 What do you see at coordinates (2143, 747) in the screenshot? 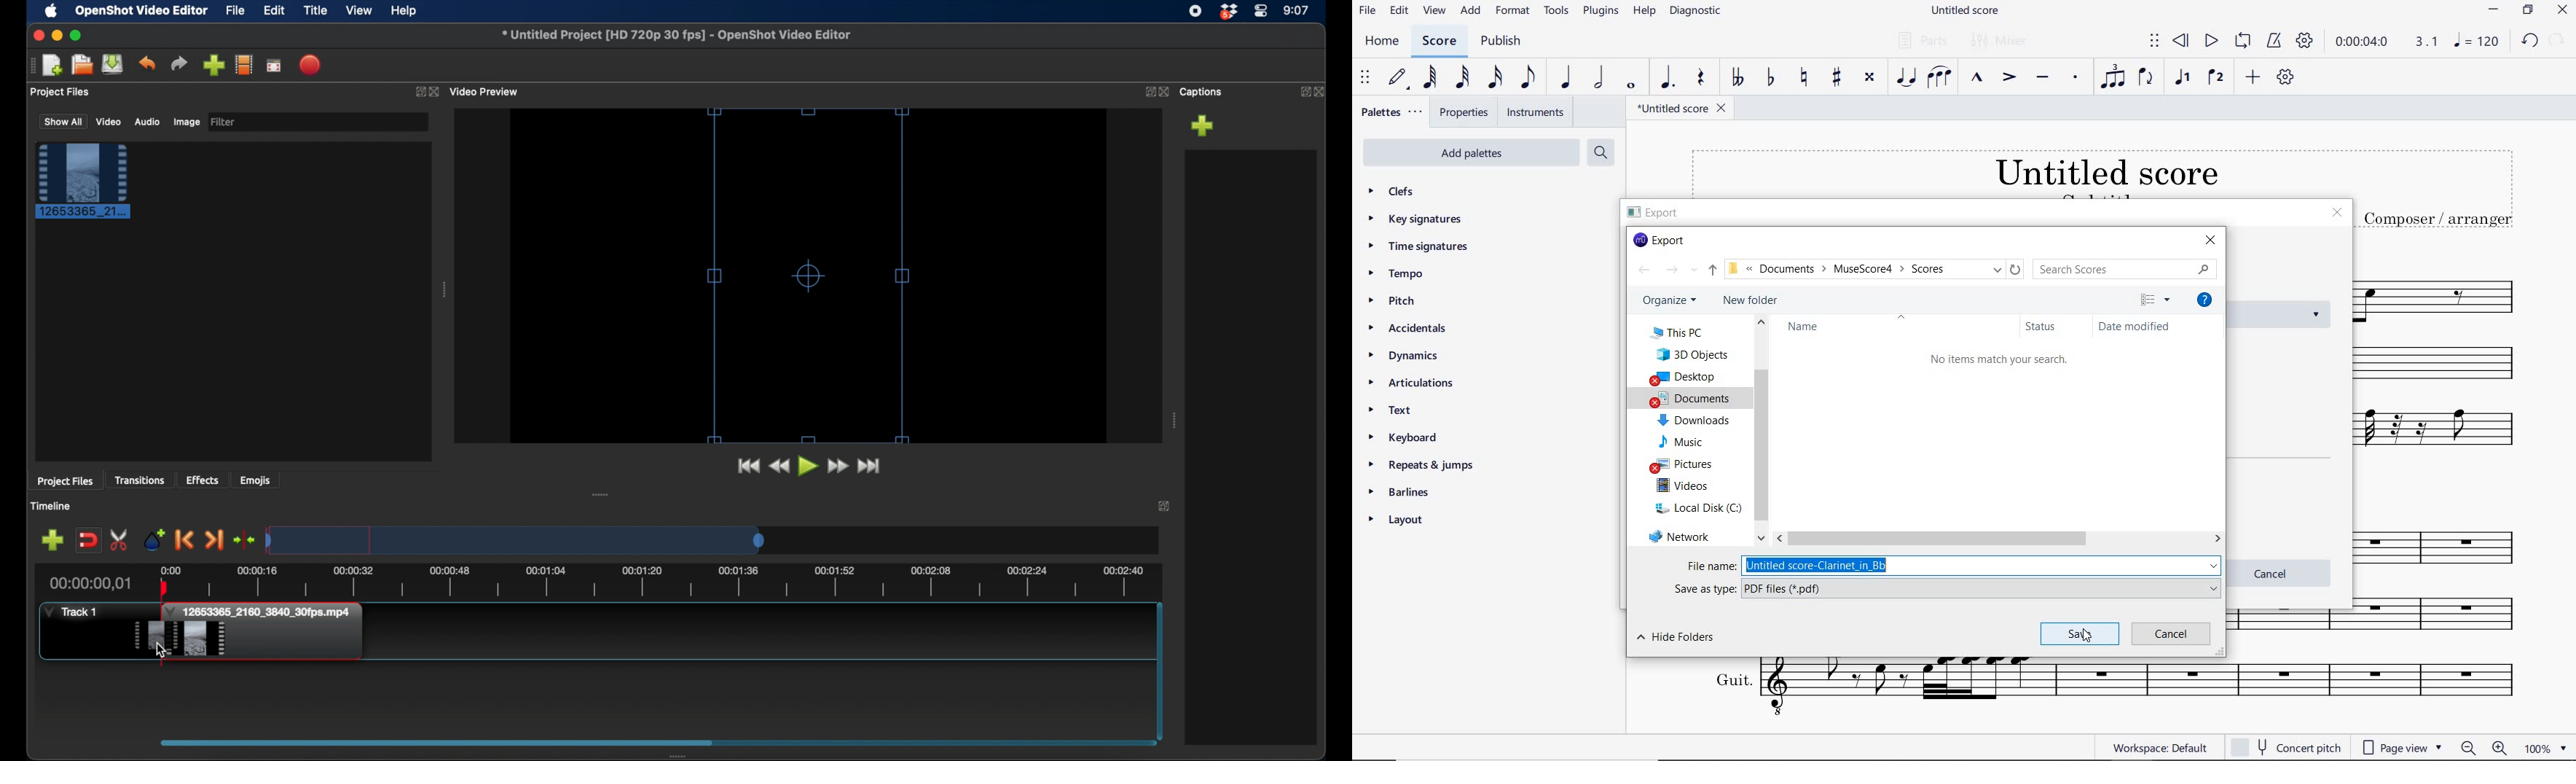
I see `WORKSPACE: DEFAULT` at bounding box center [2143, 747].